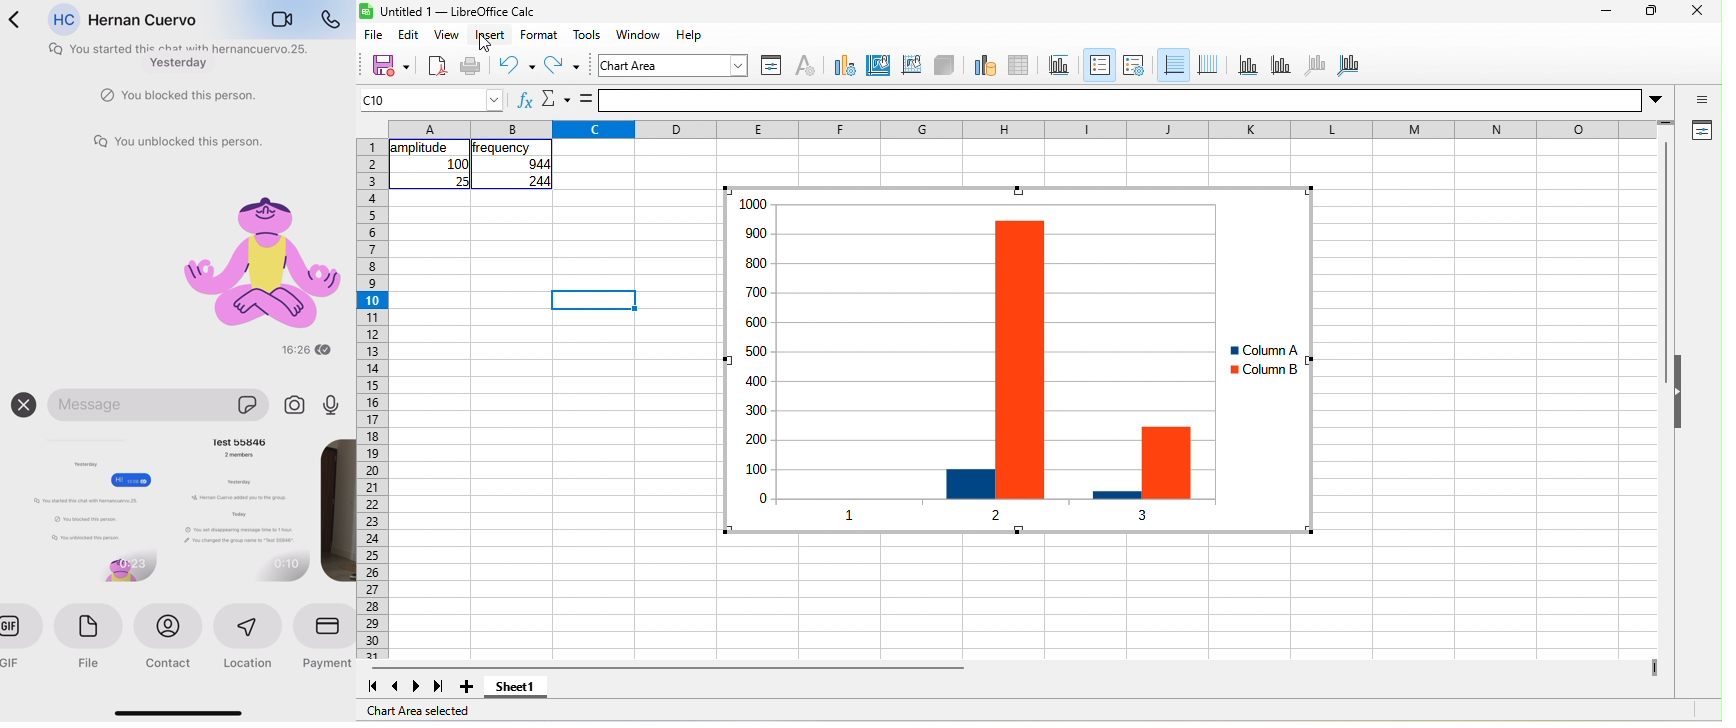  What do you see at coordinates (1133, 65) in the screenshot?
I see `legend` at bounding box center [1133, 65].